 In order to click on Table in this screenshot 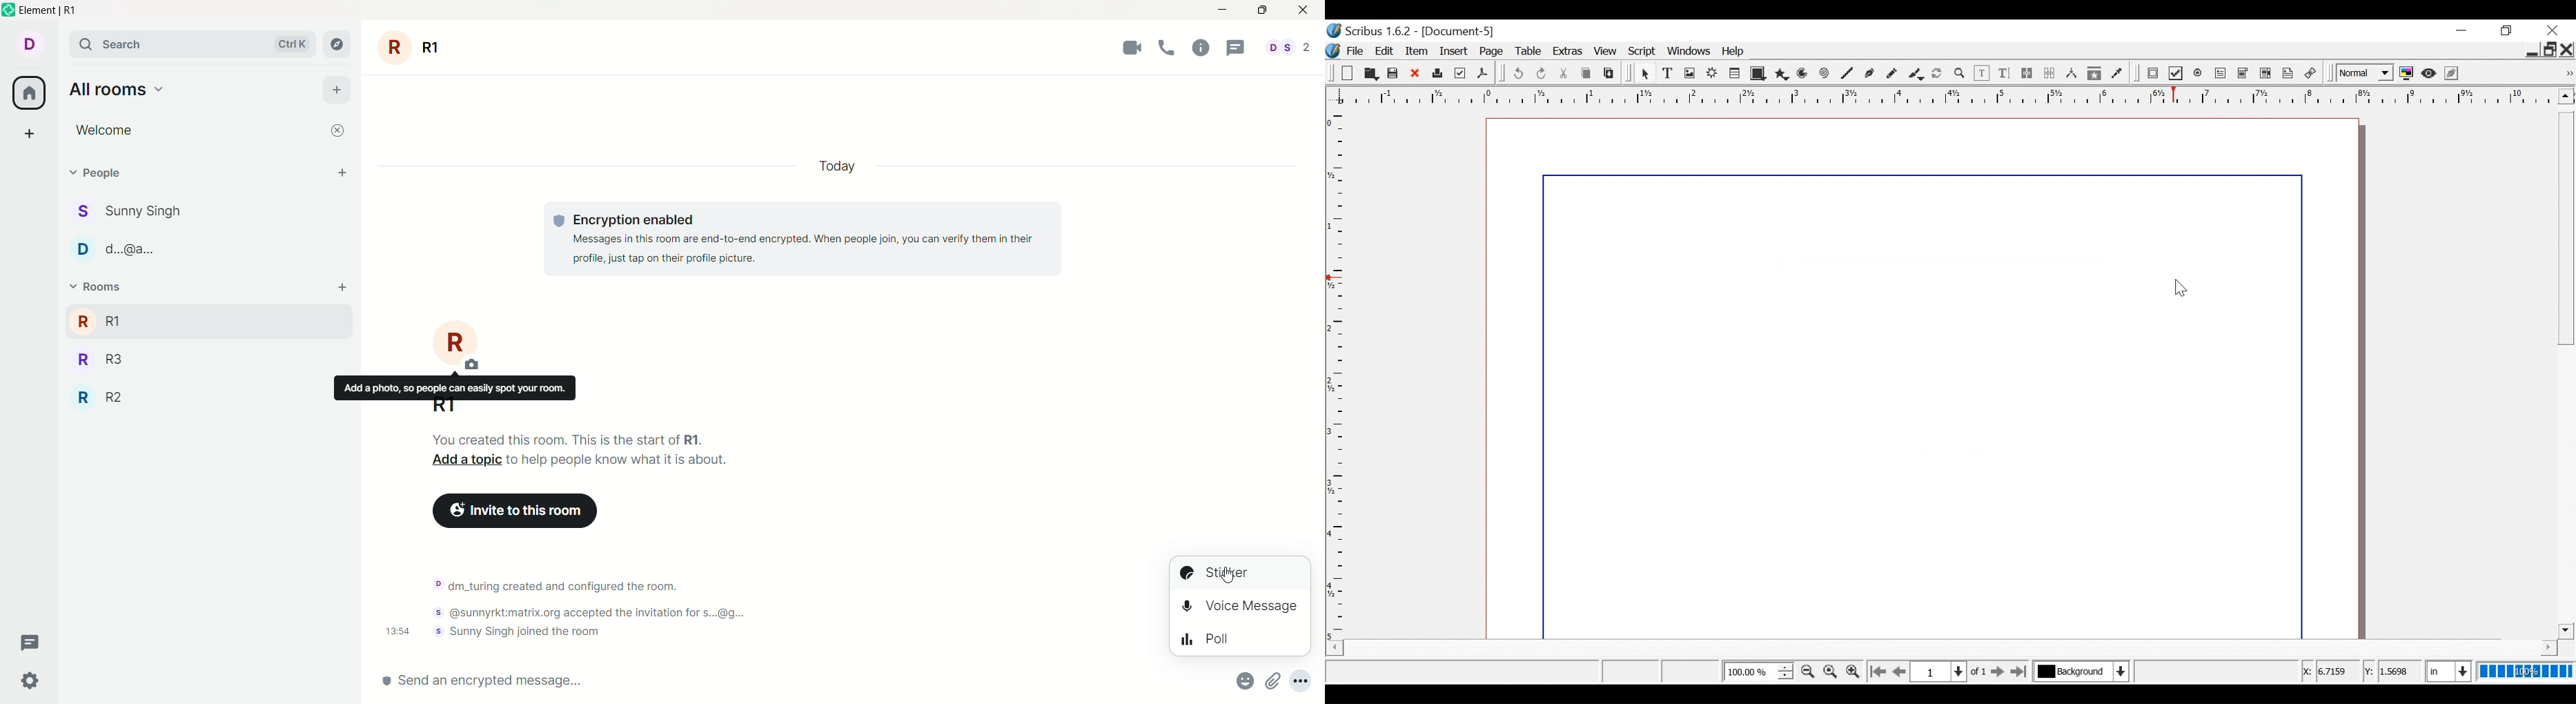, I will do `click(1734, 74)`.